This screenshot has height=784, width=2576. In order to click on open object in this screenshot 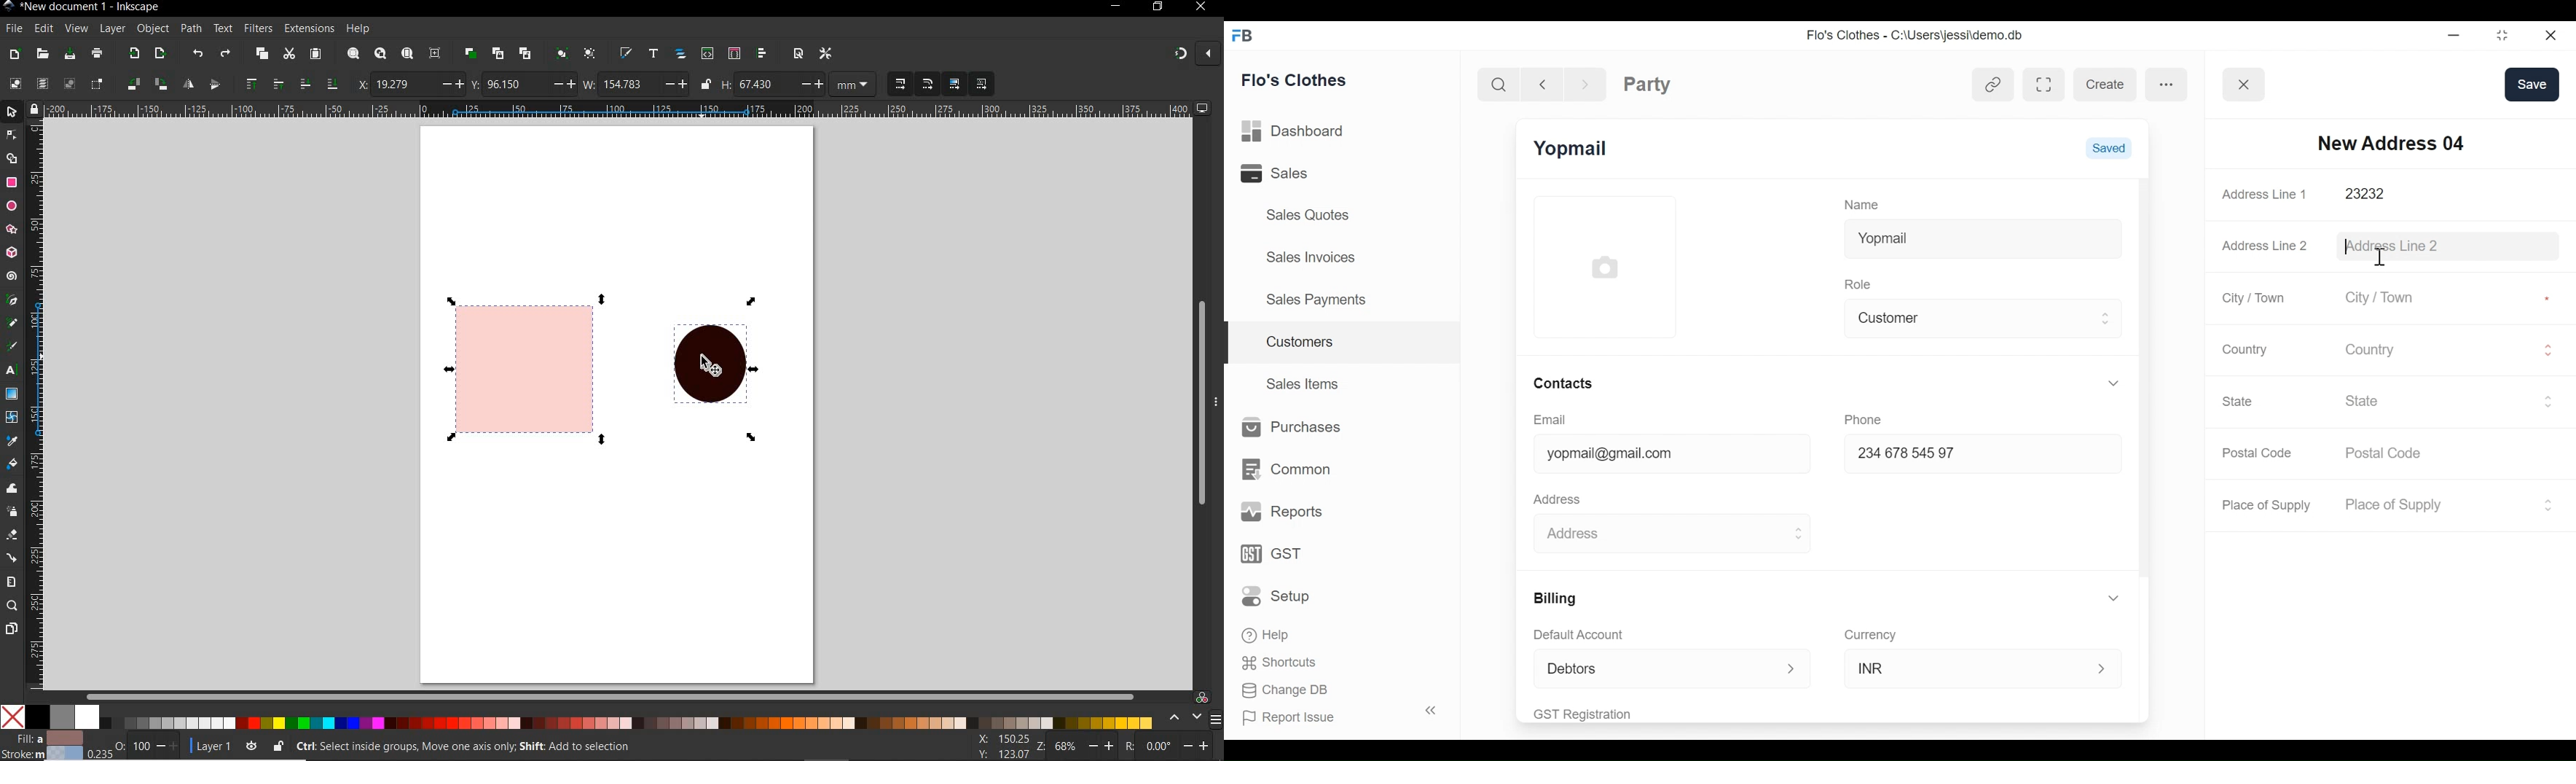, I will do `click(680, 55)`.